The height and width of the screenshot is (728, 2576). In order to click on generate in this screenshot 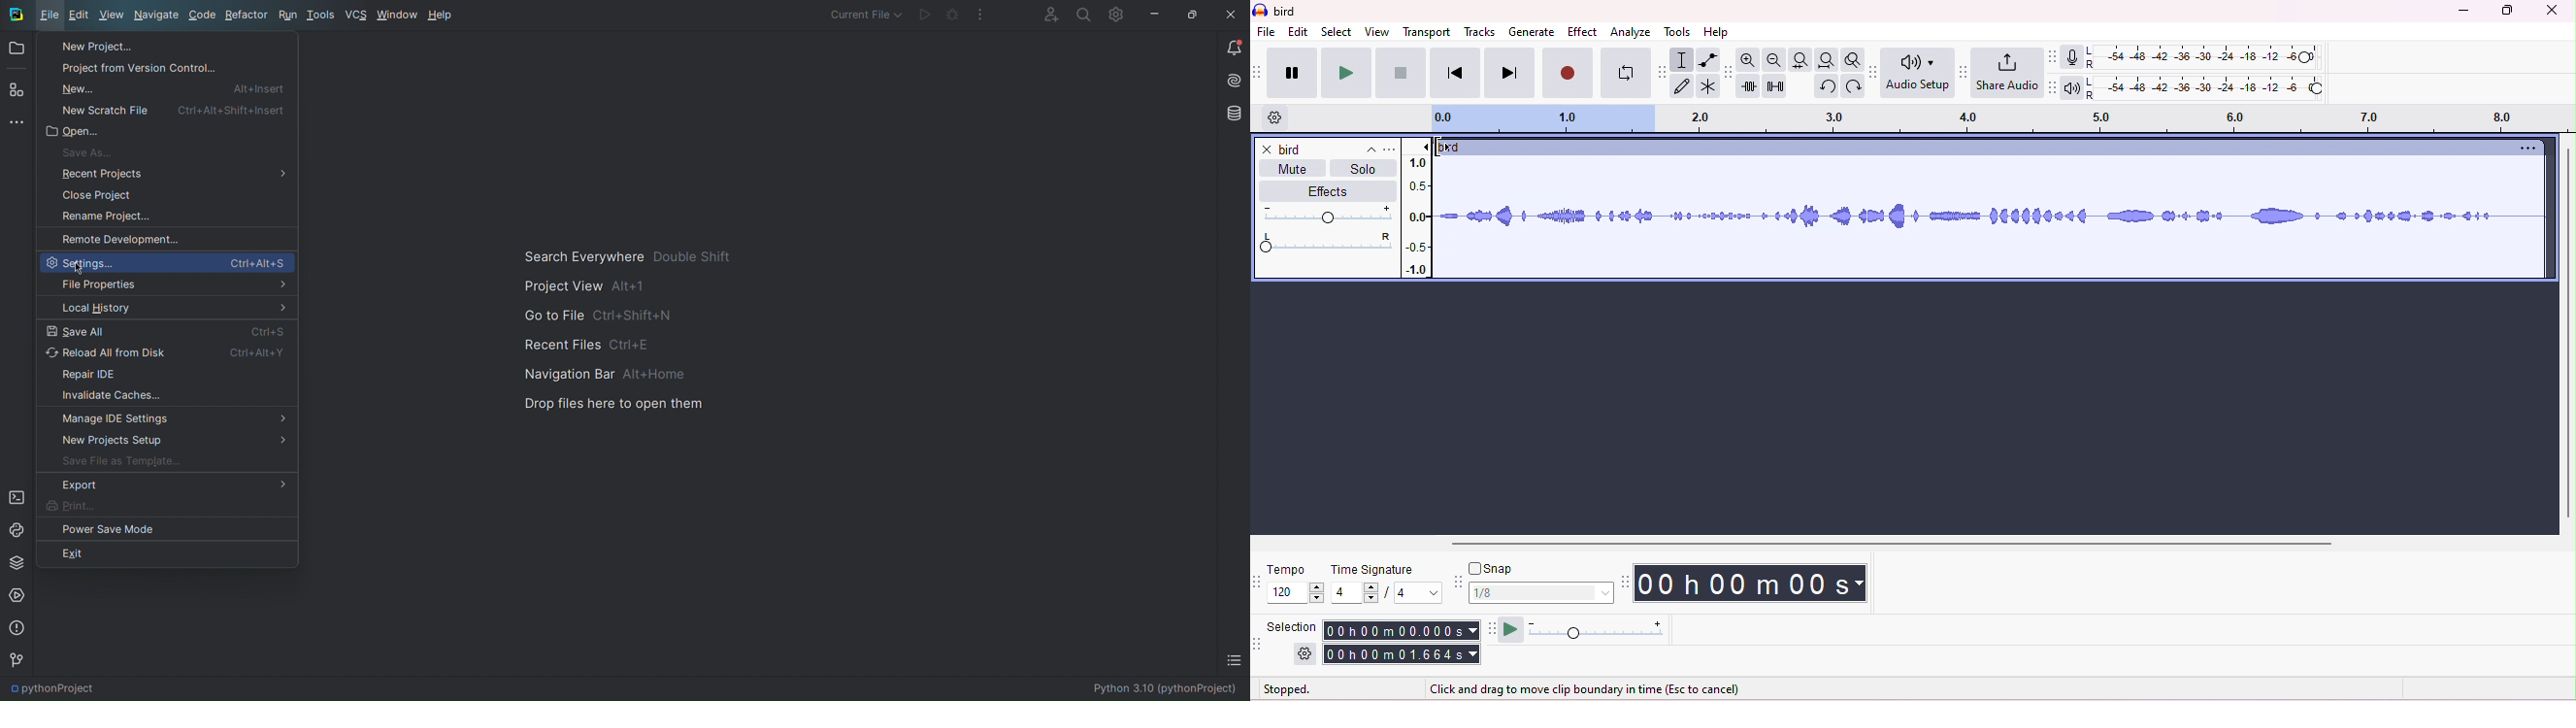, I will do `click(1531, 32)`.